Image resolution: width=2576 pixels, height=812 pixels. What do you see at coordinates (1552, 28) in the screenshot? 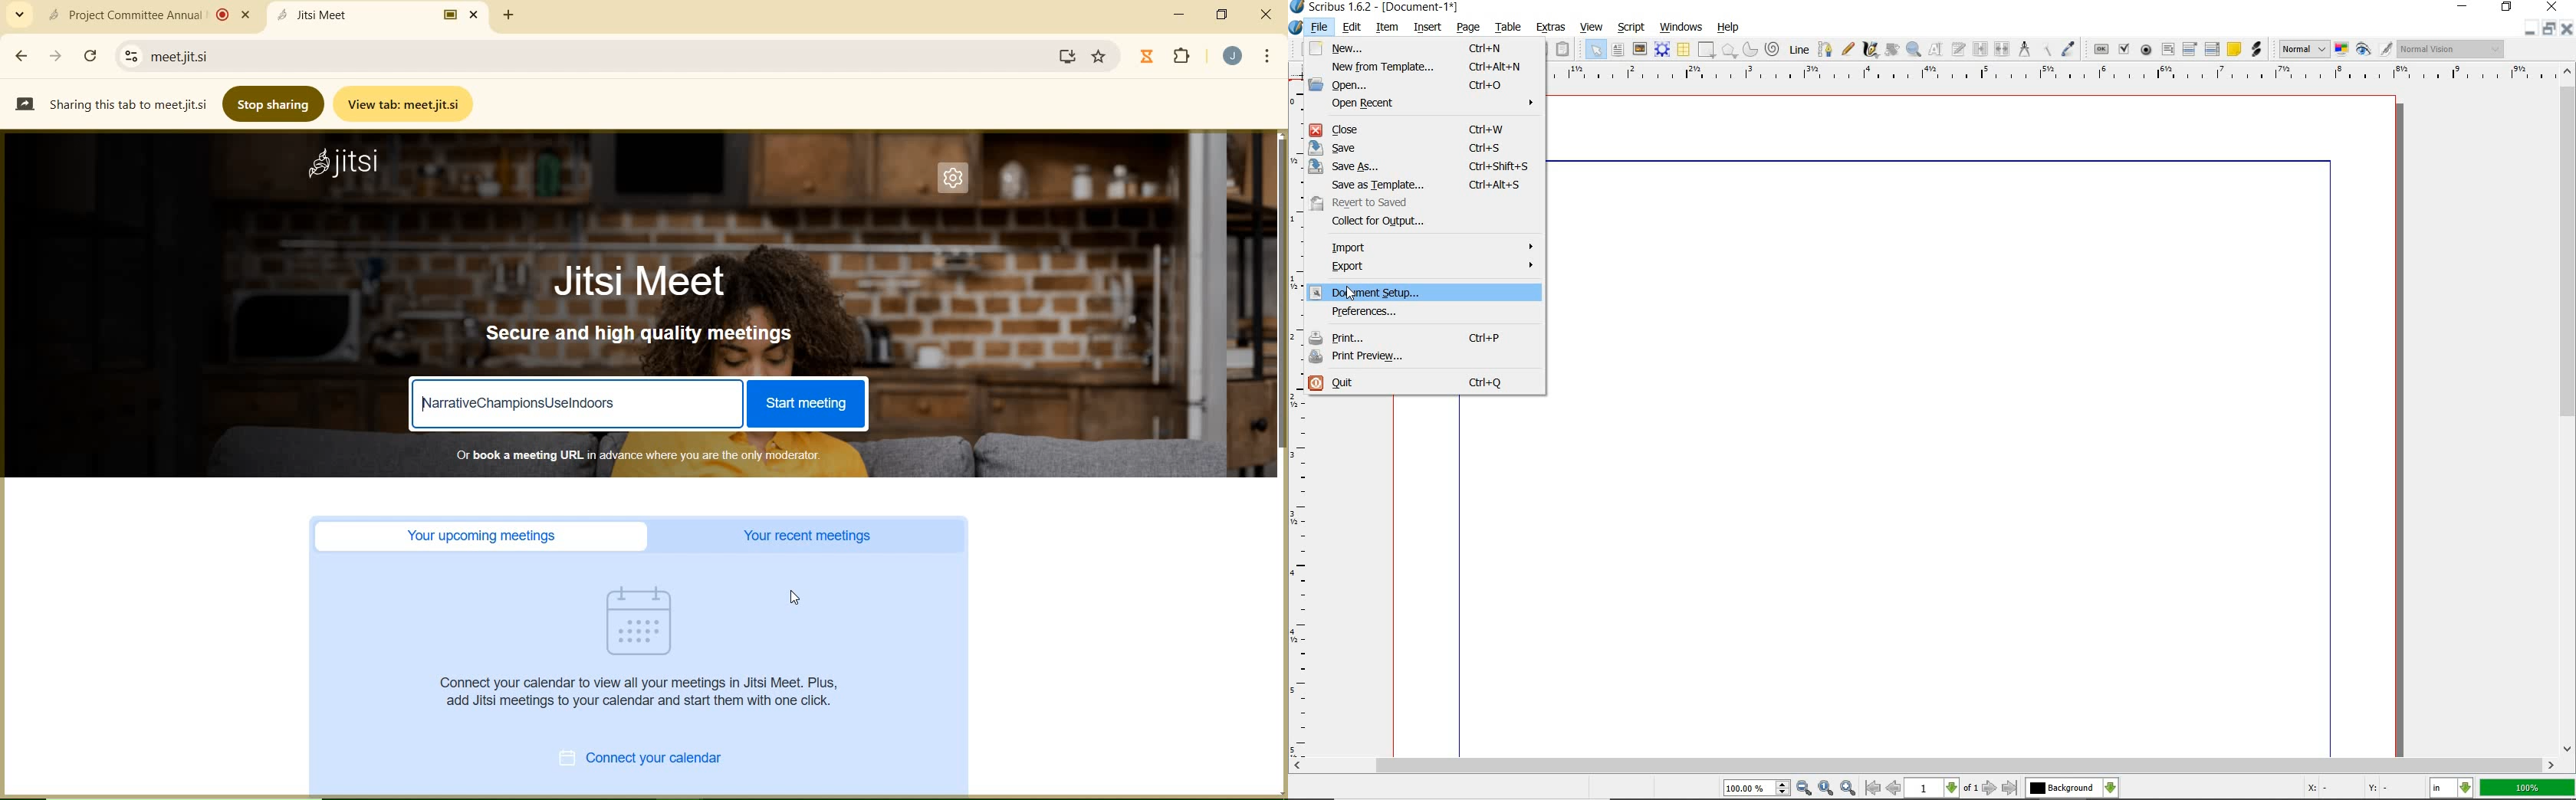
I see `extras` at bounding box center [1552, 28].